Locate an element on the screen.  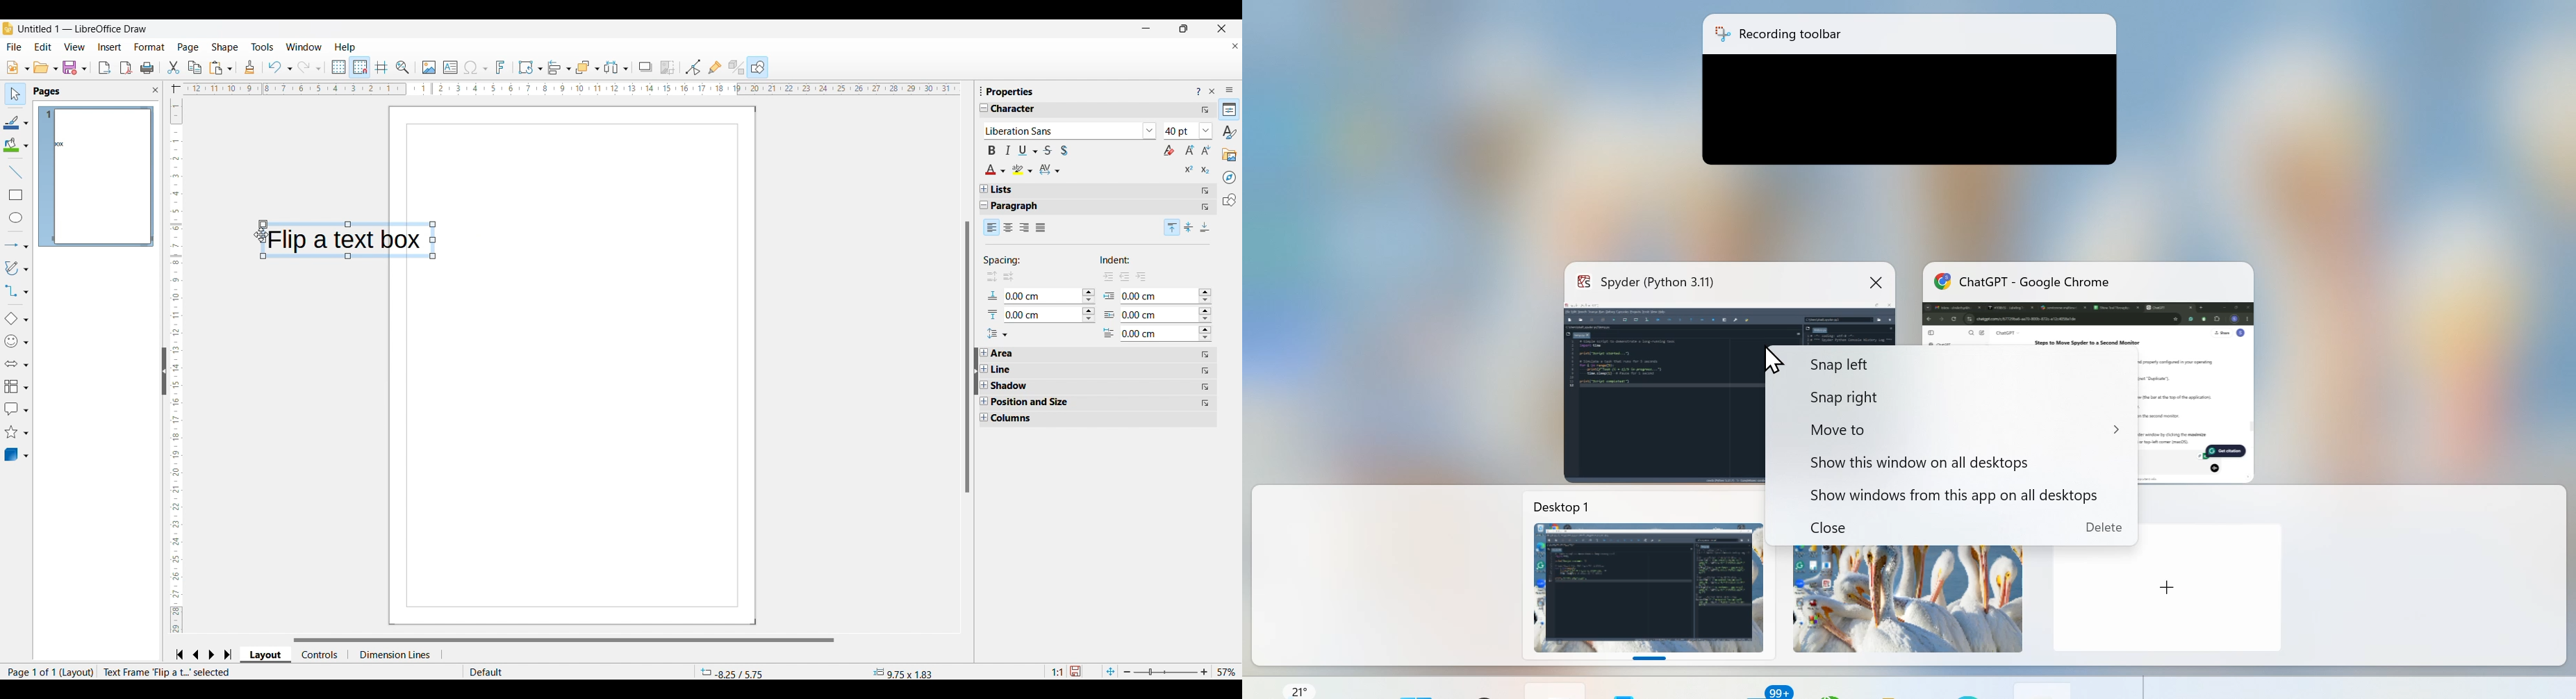
Select at least three objects to distribute is located at coordinates (616, 68).